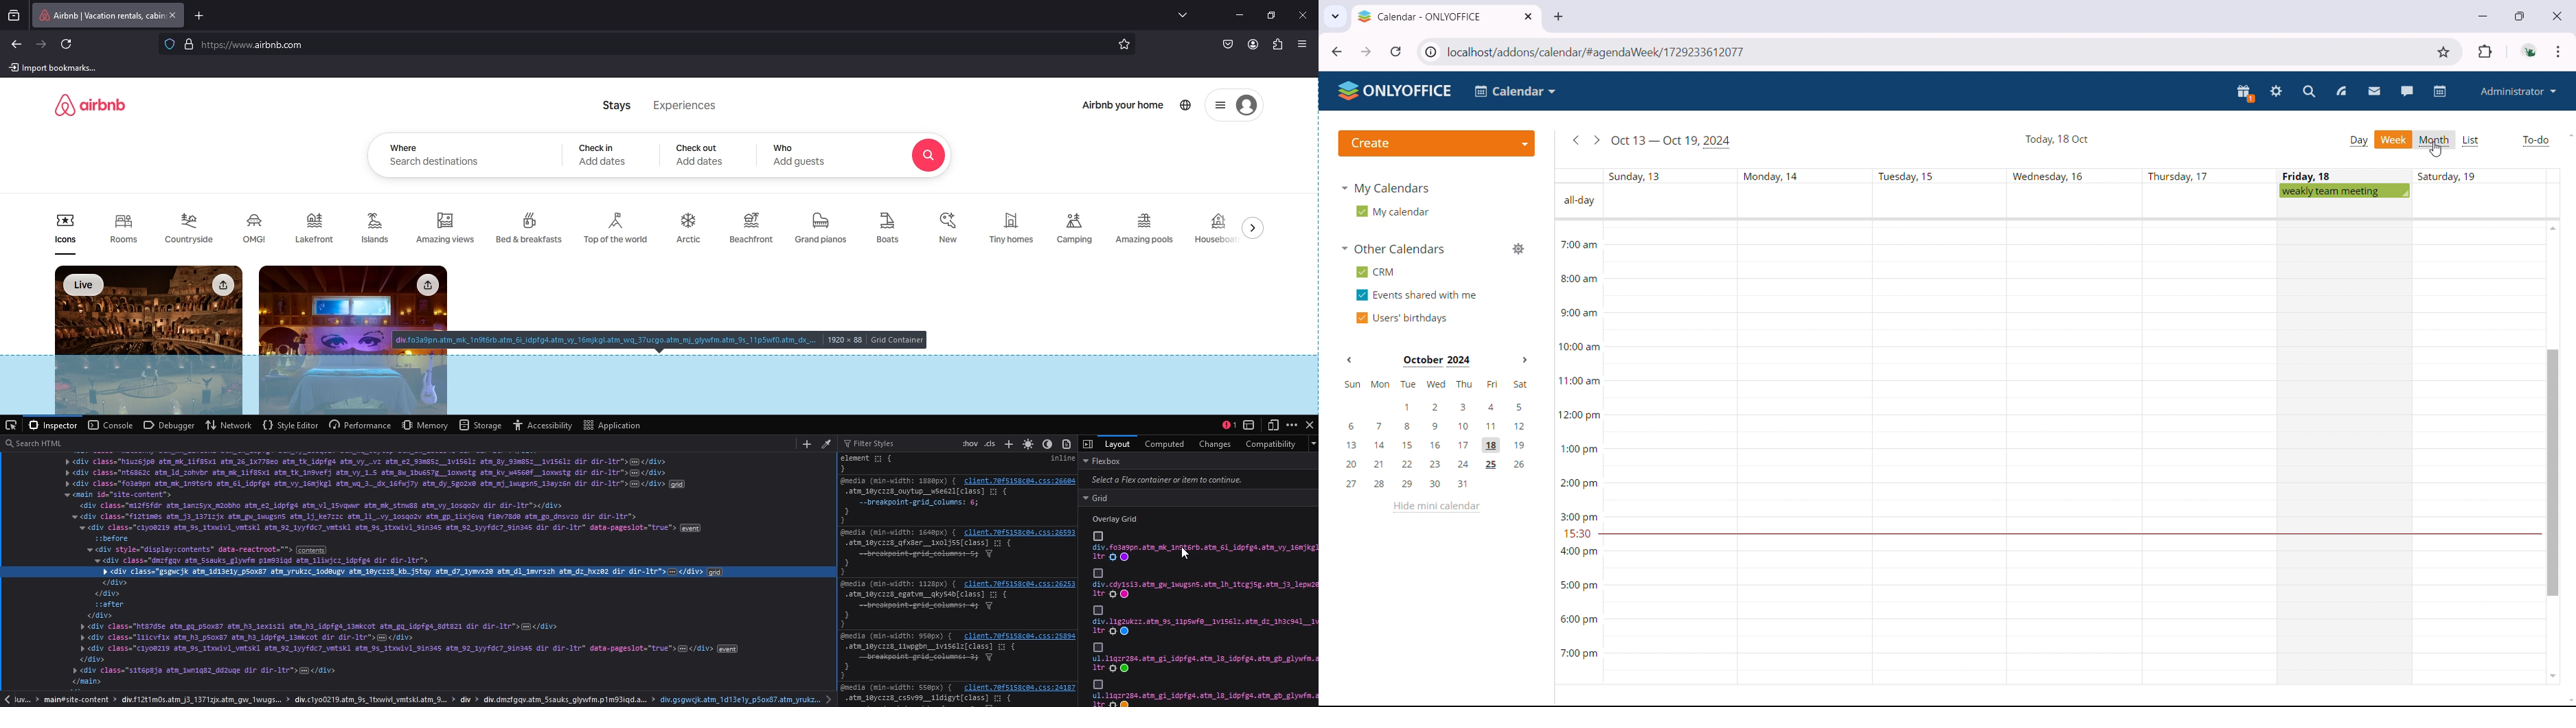  Describe the element at coordinates (436, 163) in the screenshot. I see `Search destinations` at that location.